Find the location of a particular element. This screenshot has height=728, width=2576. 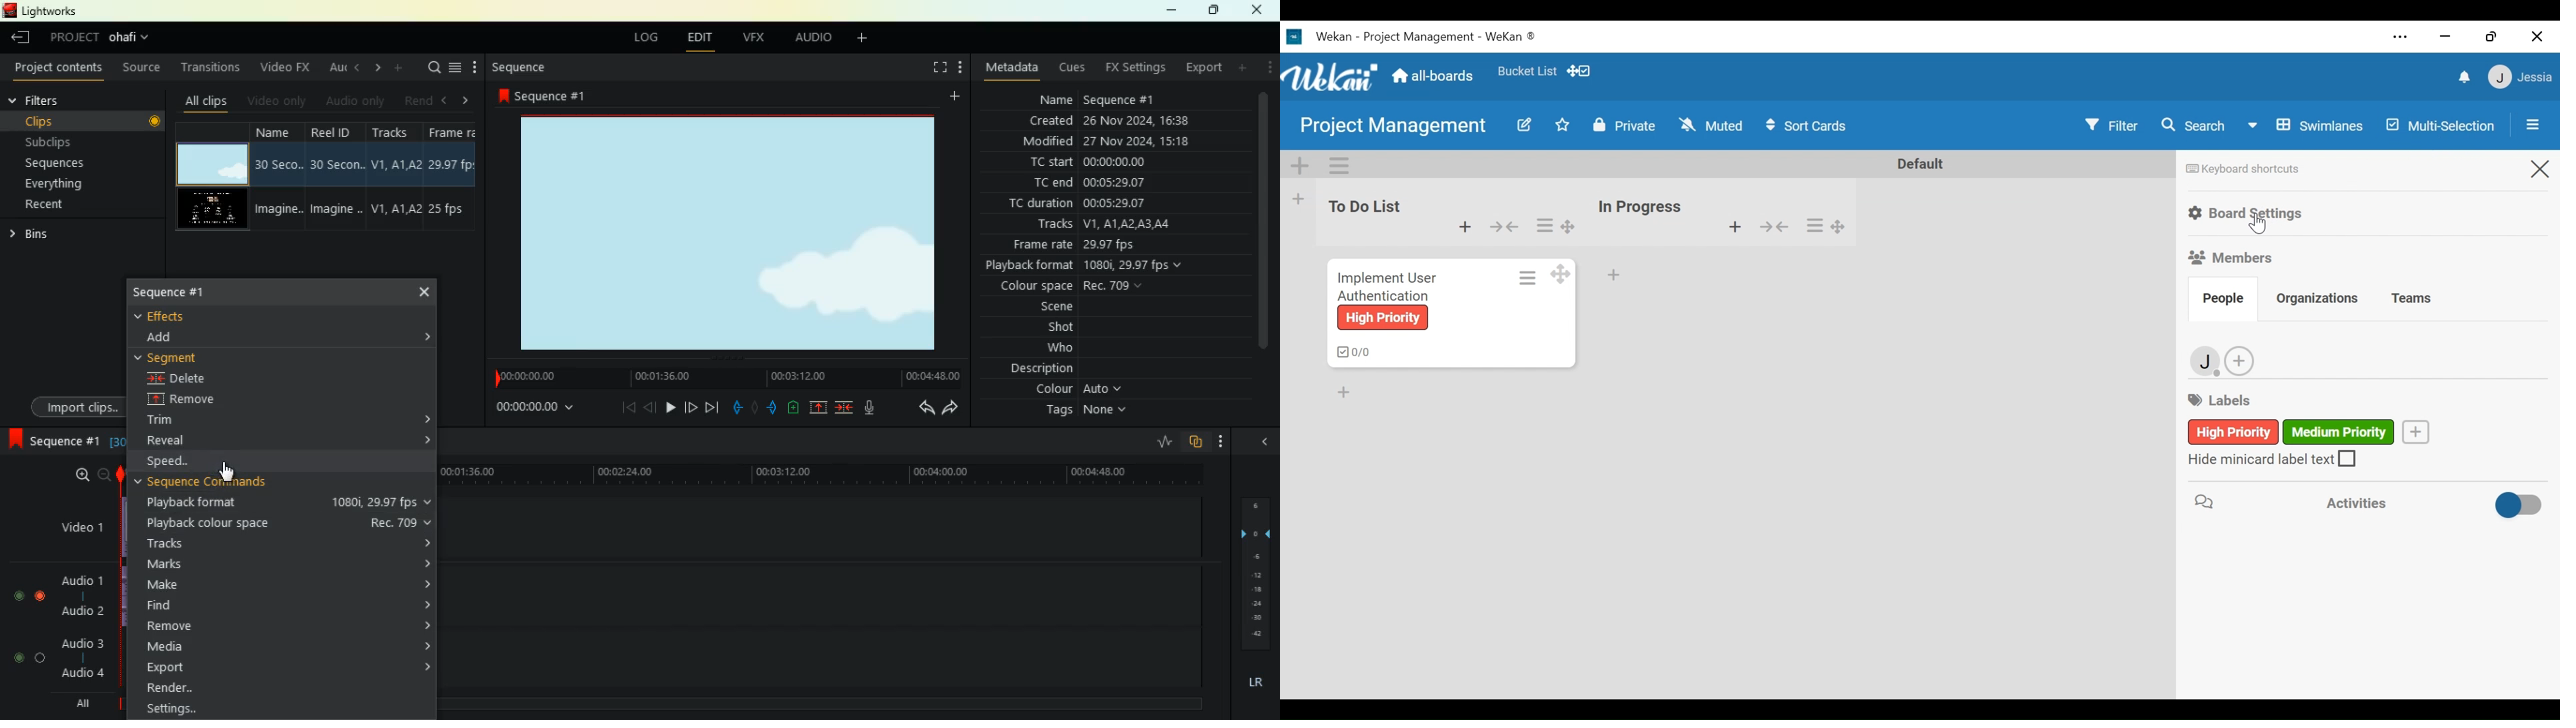

Board Settings is located at coordinates (2249, 212).